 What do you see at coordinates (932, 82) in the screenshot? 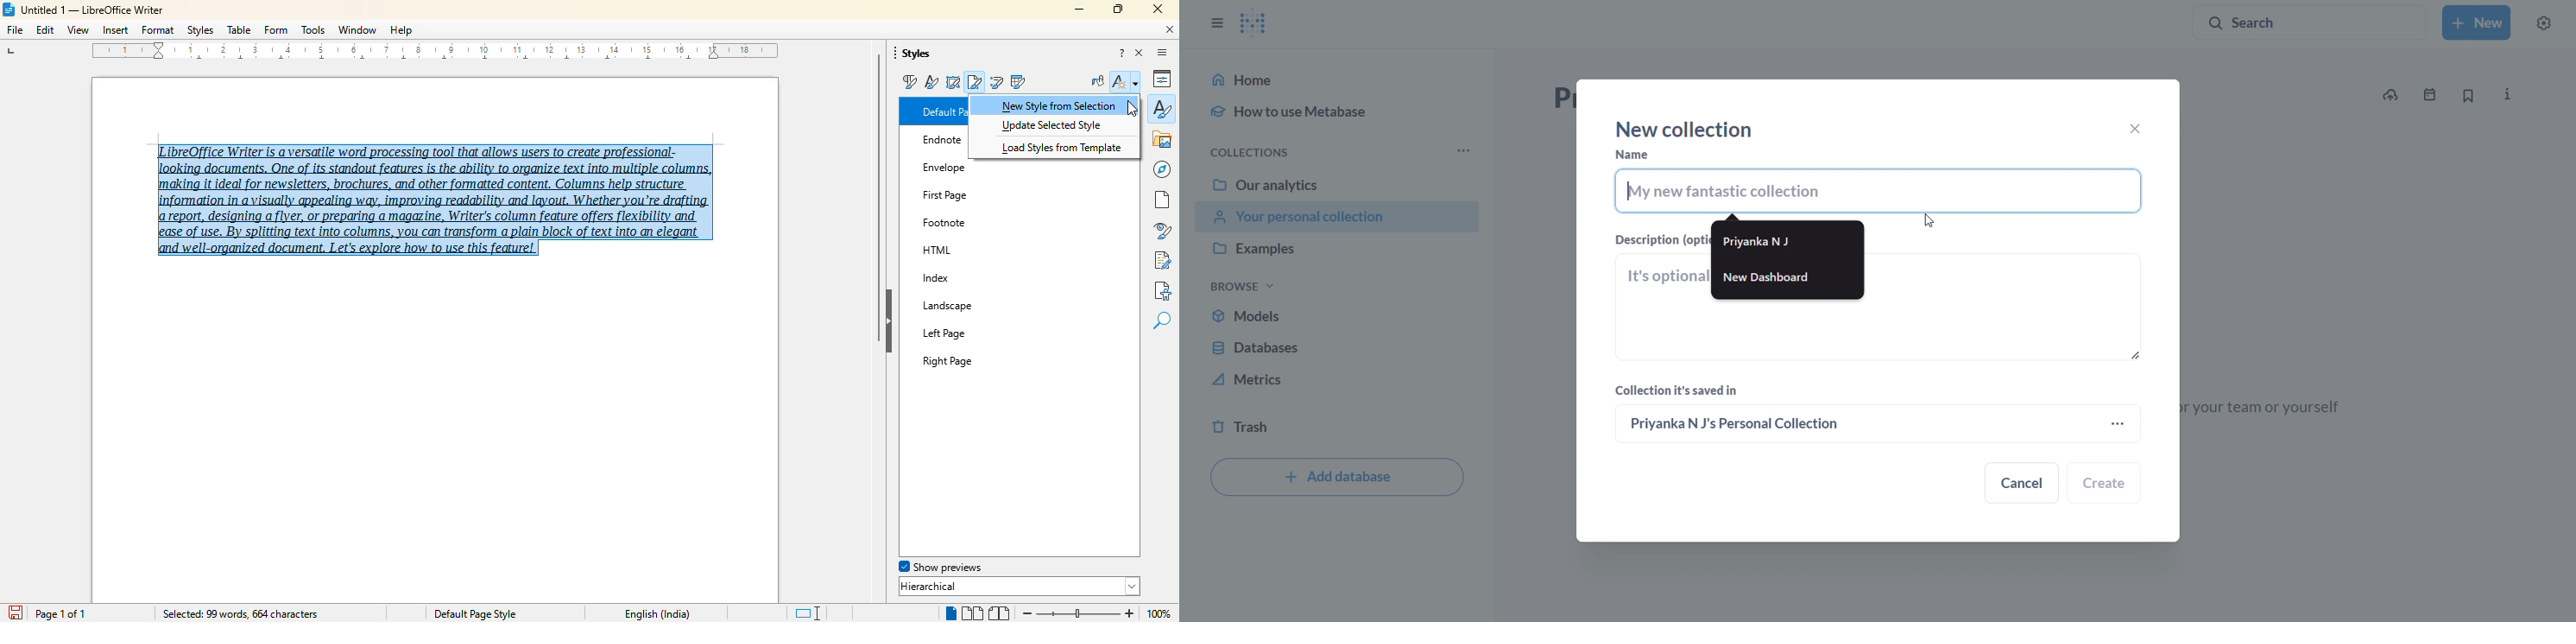
I see `character styles` at bounding box center [932, 82].